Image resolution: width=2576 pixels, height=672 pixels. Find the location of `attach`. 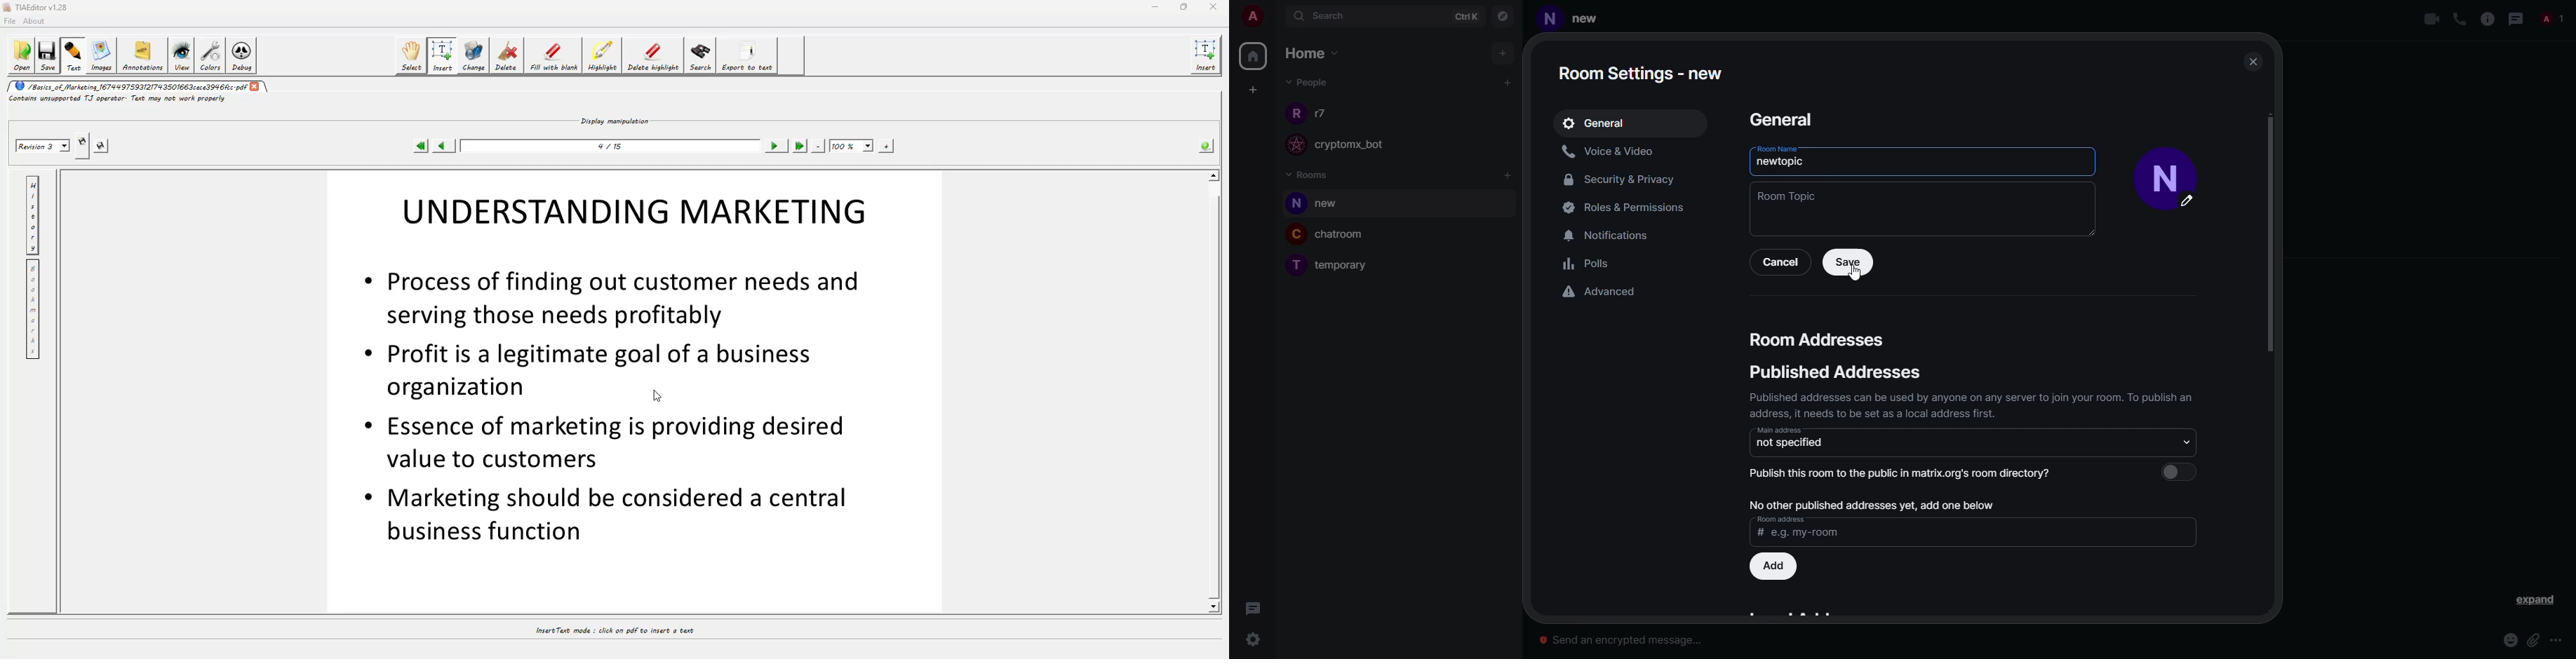

attach is located at coordinates (2533, 640).